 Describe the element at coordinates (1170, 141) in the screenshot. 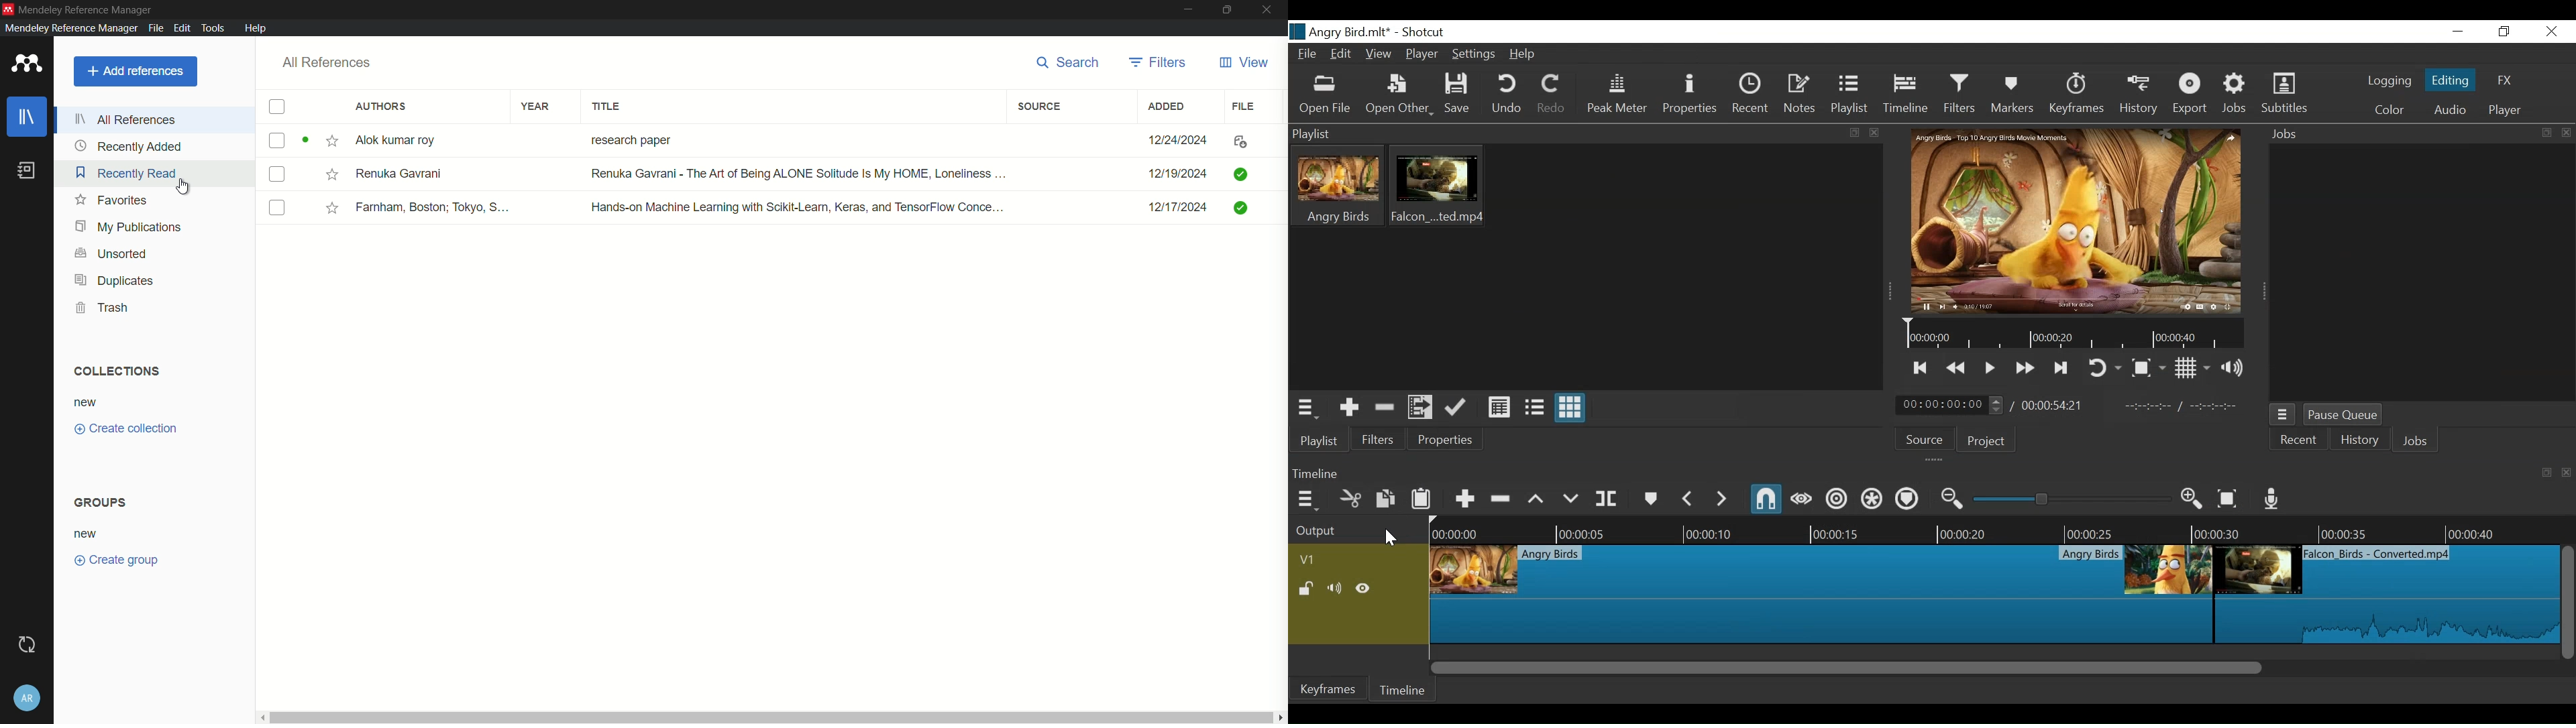

I see `12/24/2024` at that location.